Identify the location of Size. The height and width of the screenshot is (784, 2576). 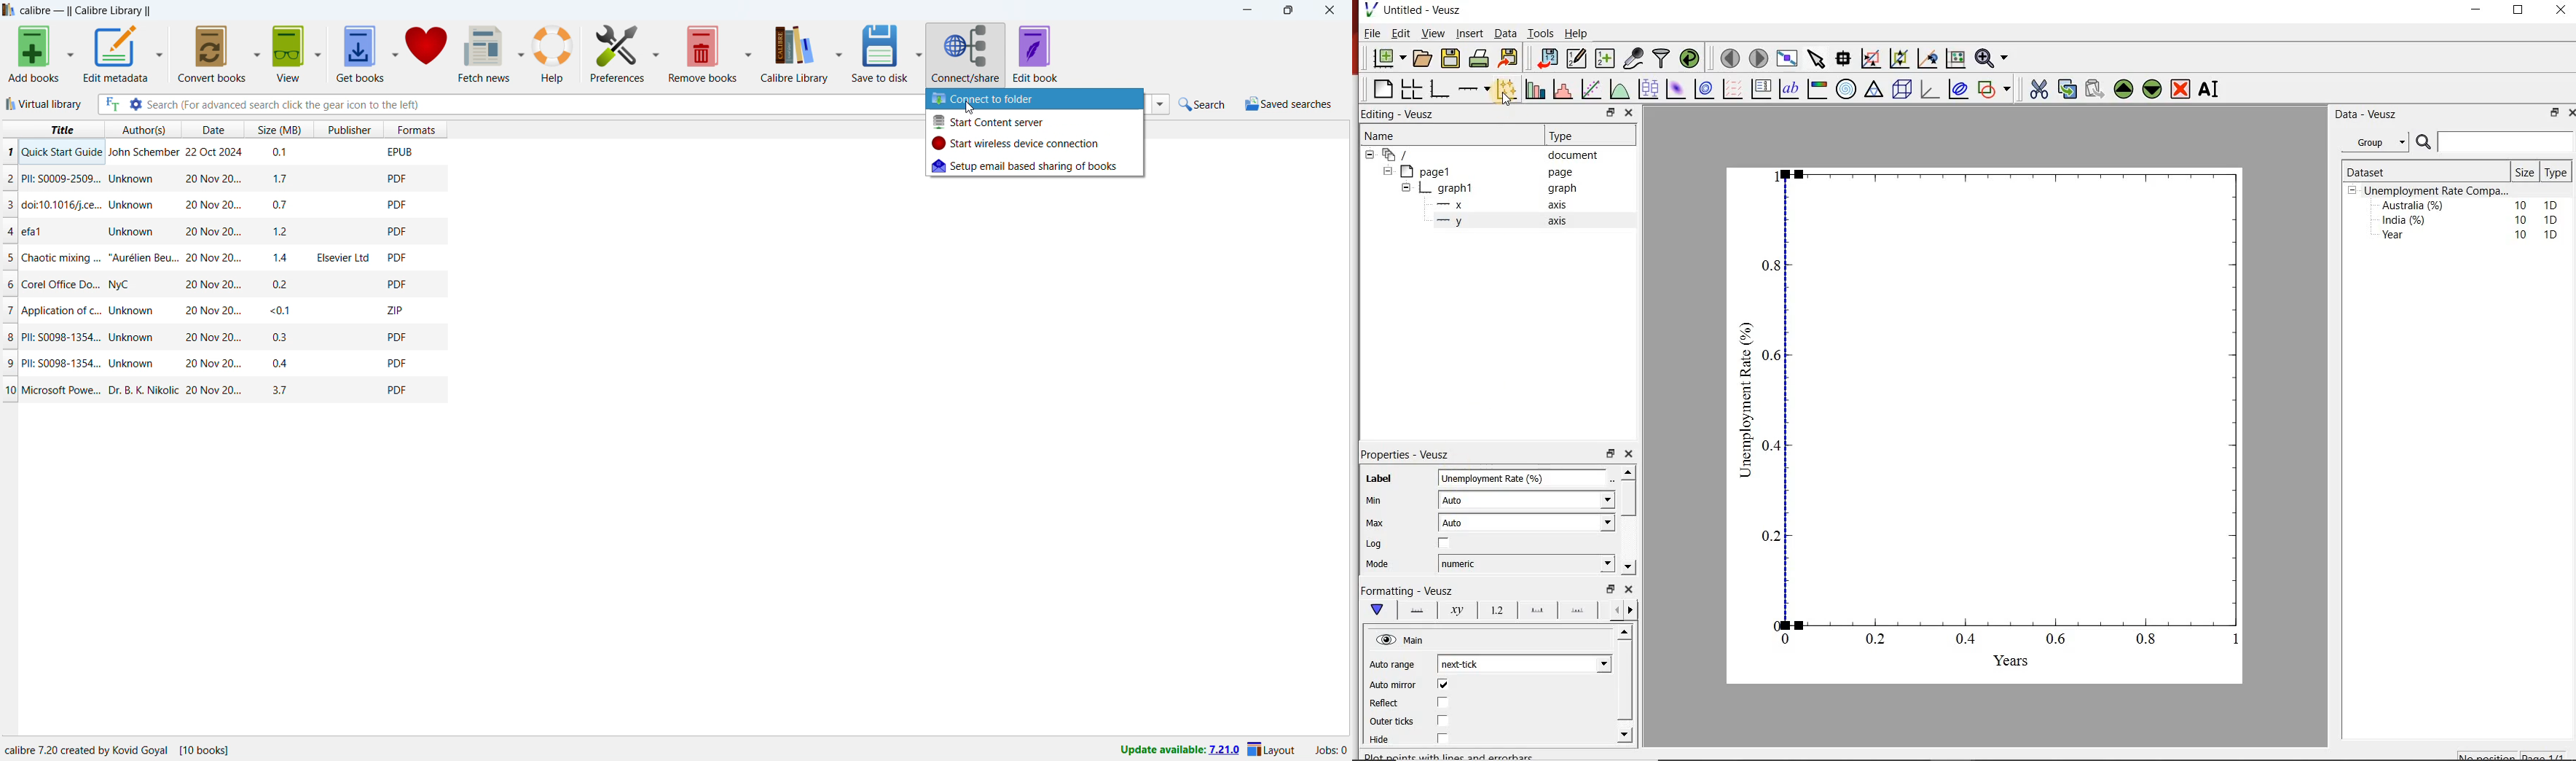
(2526, 172).